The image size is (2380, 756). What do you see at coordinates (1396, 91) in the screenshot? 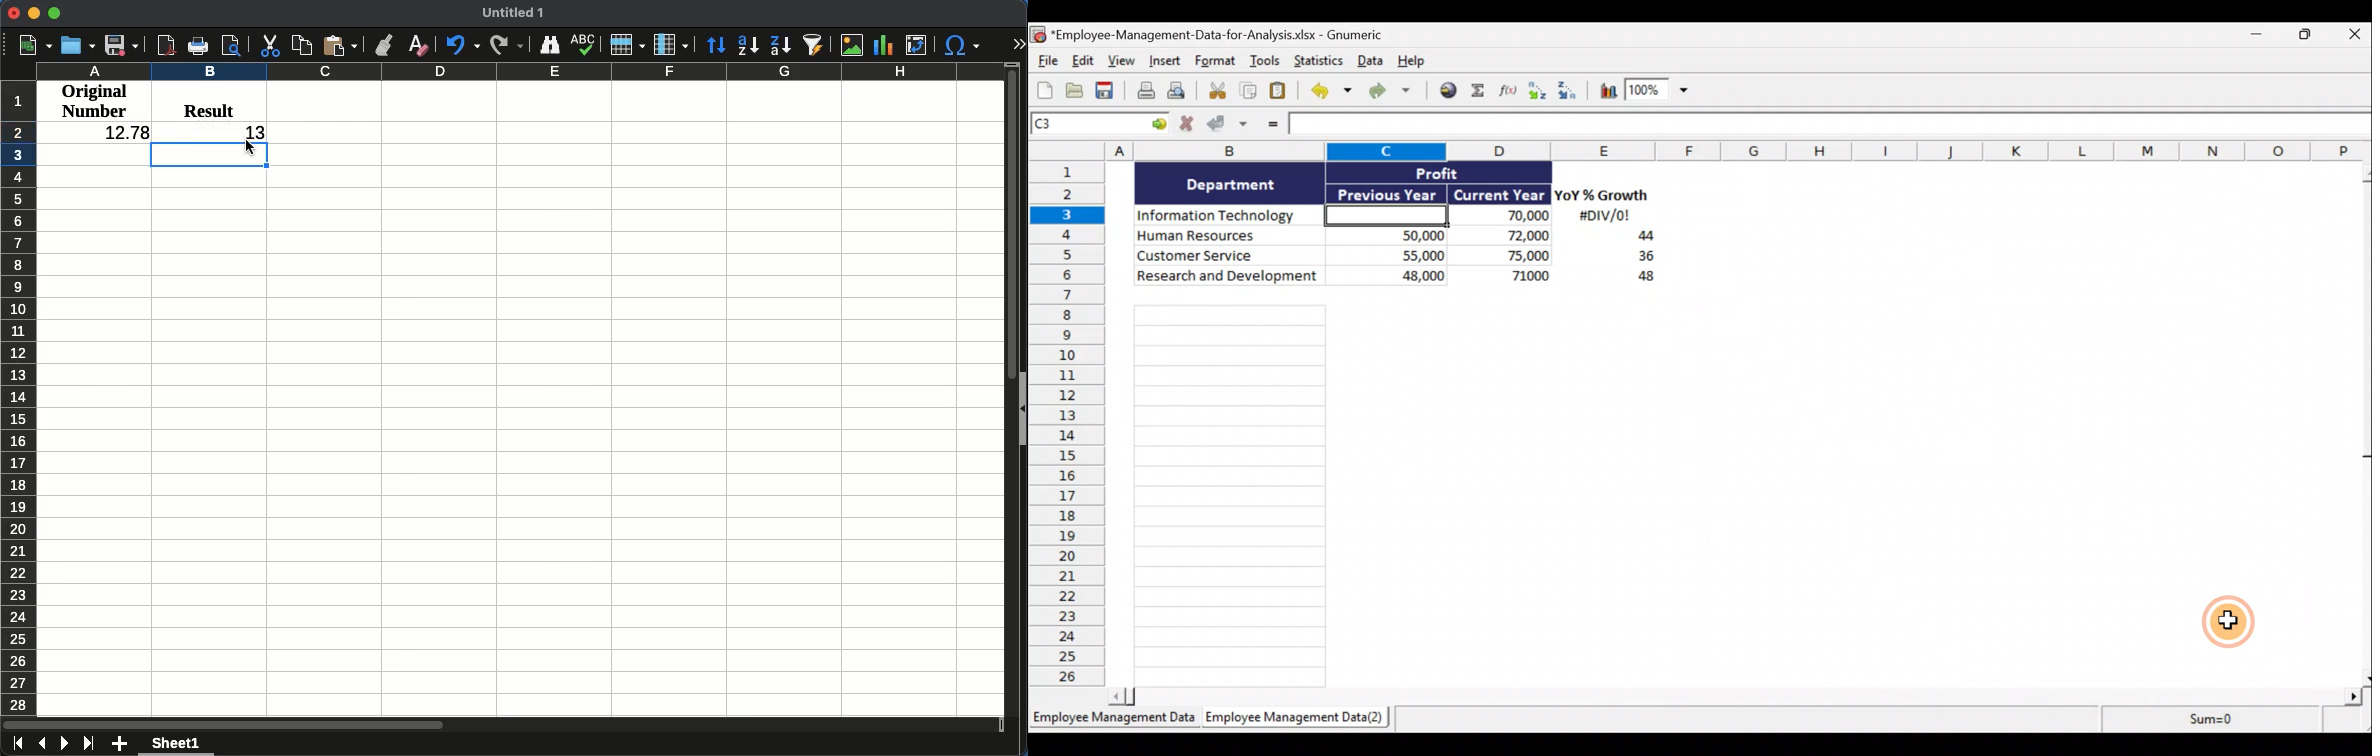
I see `Redo undone action` at bounding box center [1396, 91].